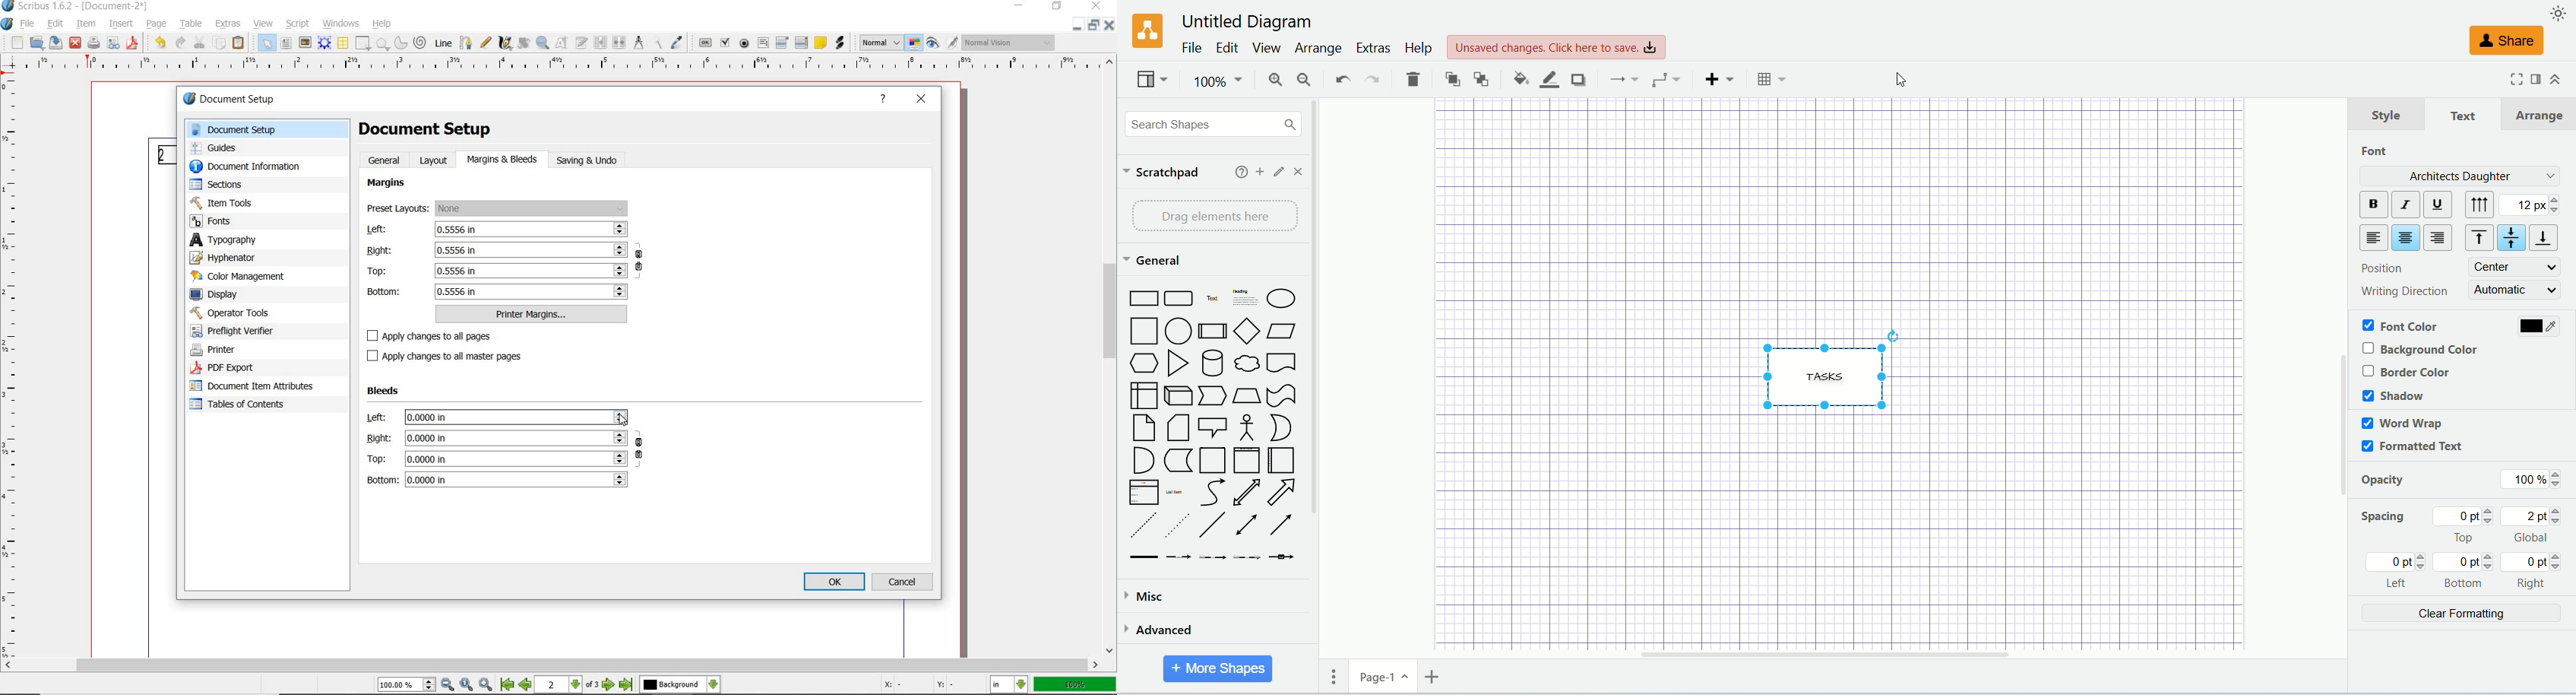  Describe the element at coordinates (1431, 676) in the screenshot. I see `insert page` at that location.